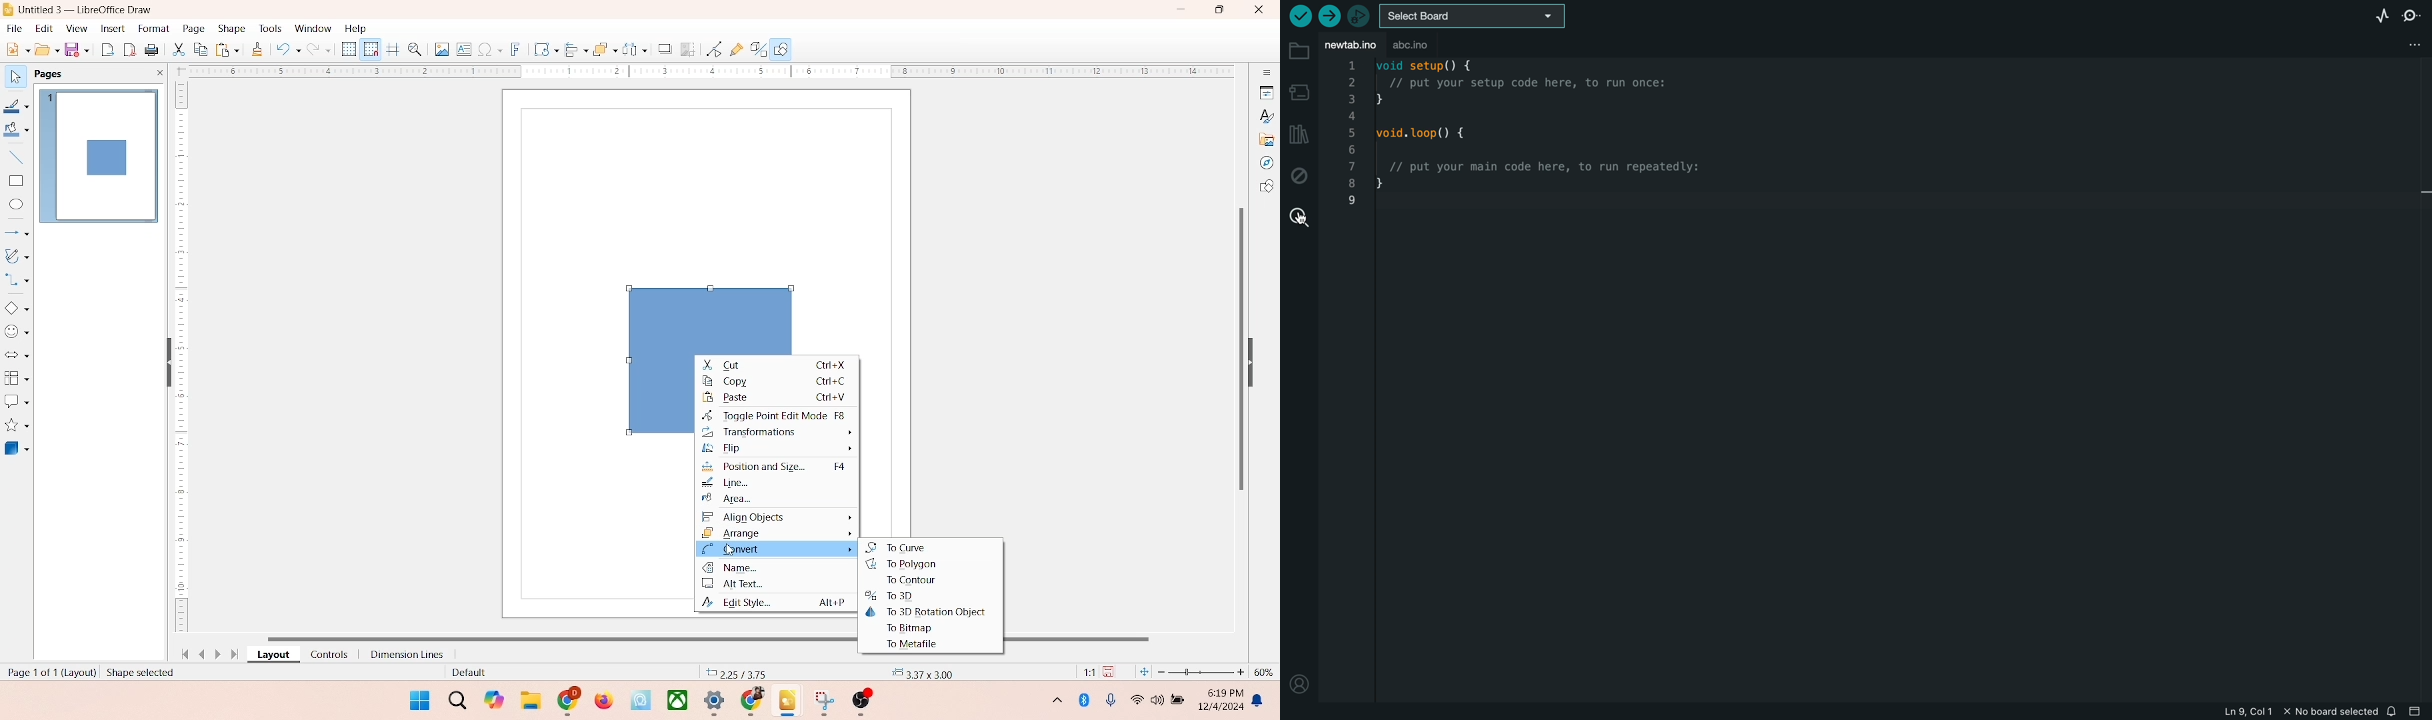 This screenshot has width=2436, height=728. Describe the element at coordinates (898, 546) in the screenshot. I see `to curve` at that location.